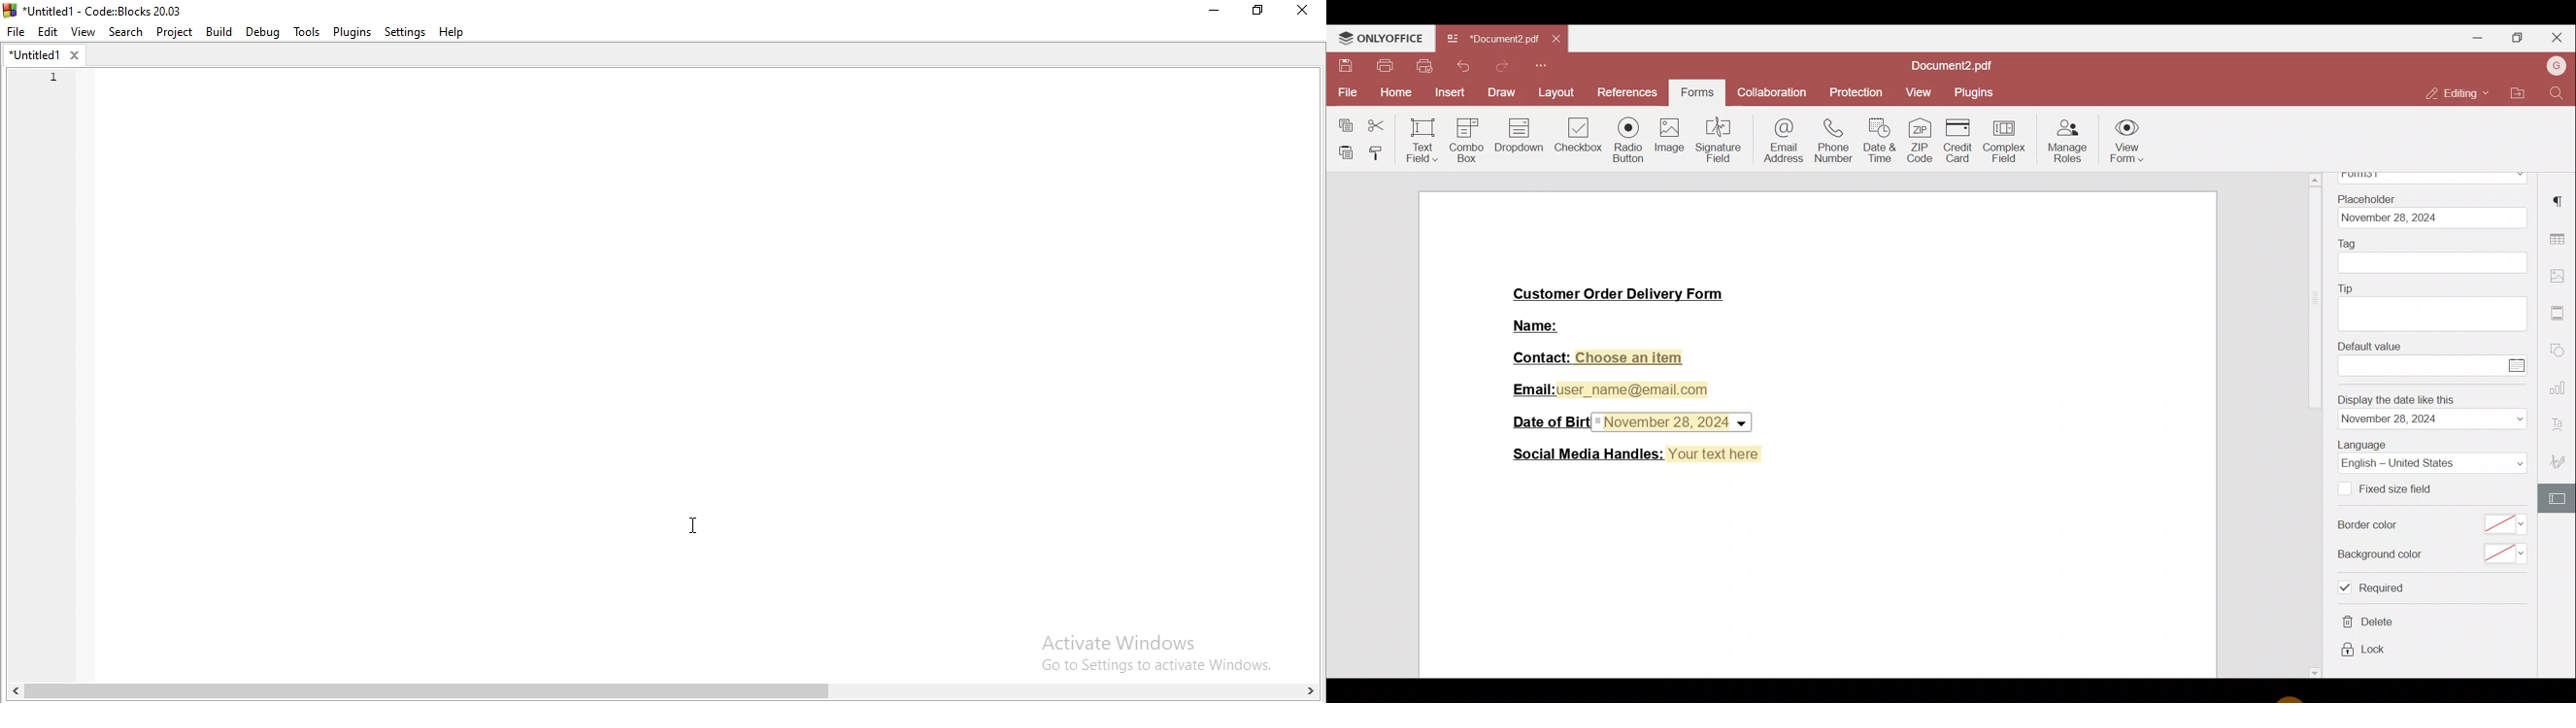  I want to click on Phone number, so click(1833, 137).